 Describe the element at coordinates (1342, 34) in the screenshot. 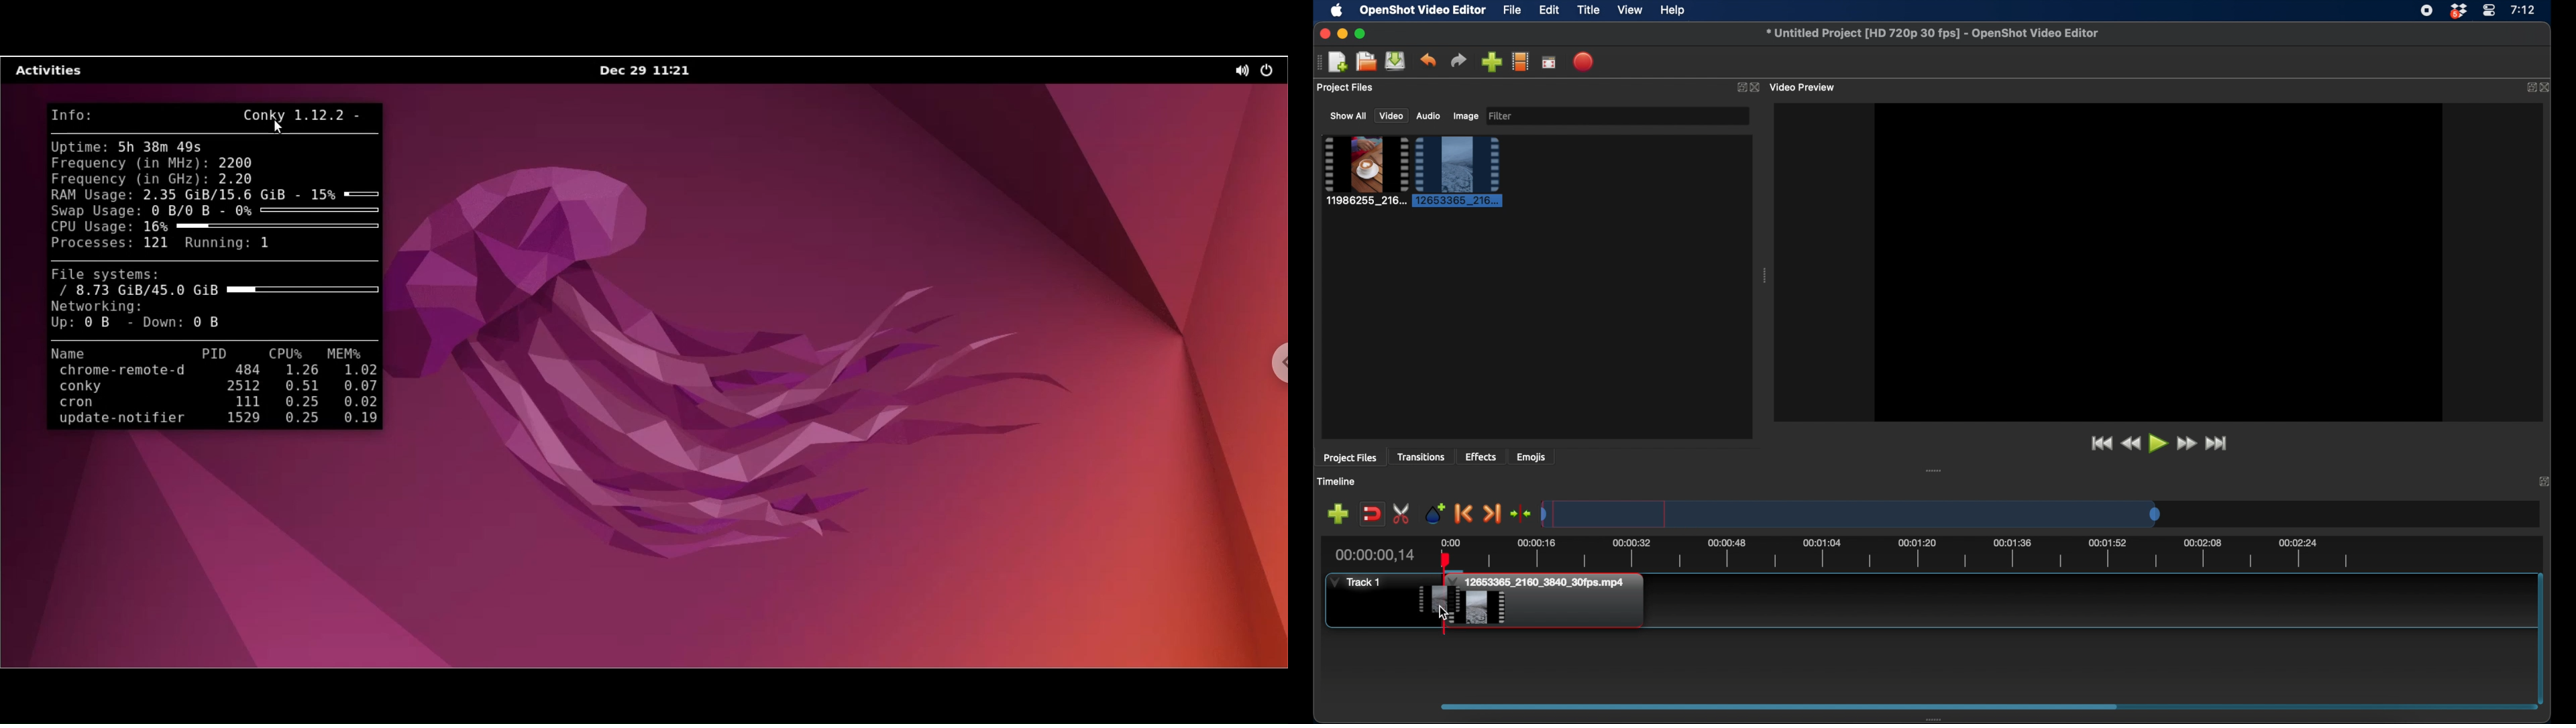

I see `minimize` at that location.